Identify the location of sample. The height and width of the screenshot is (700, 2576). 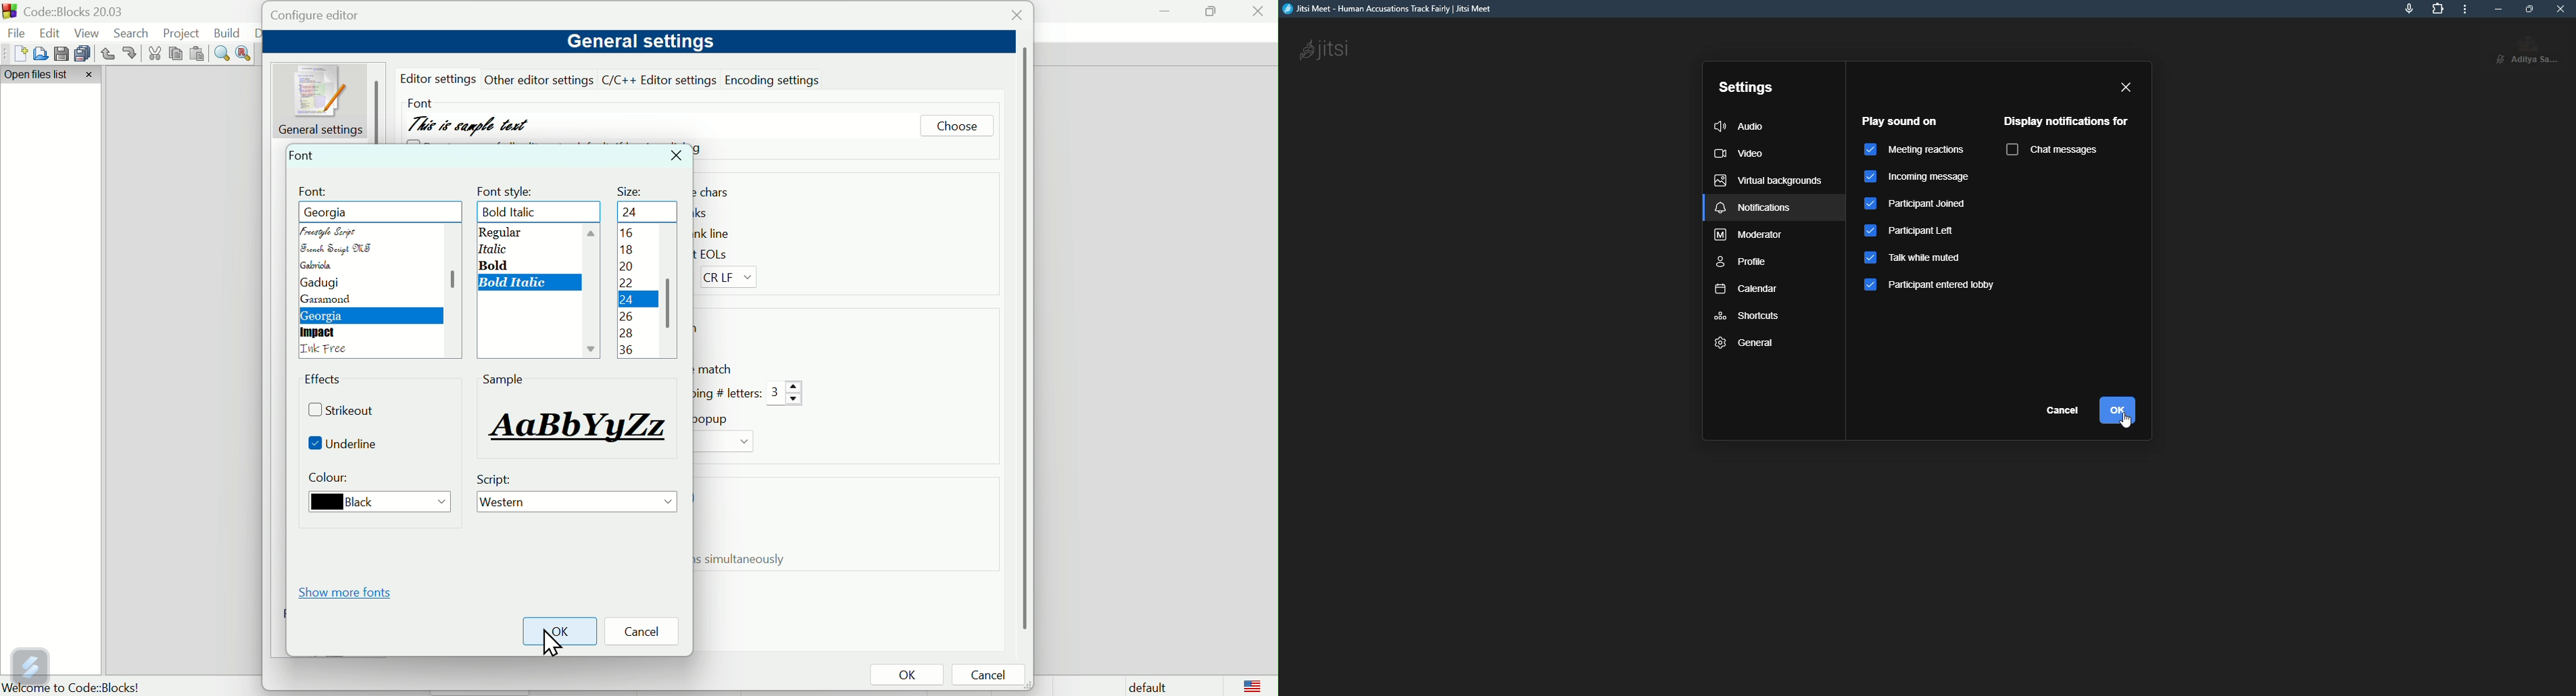
(504, 379).